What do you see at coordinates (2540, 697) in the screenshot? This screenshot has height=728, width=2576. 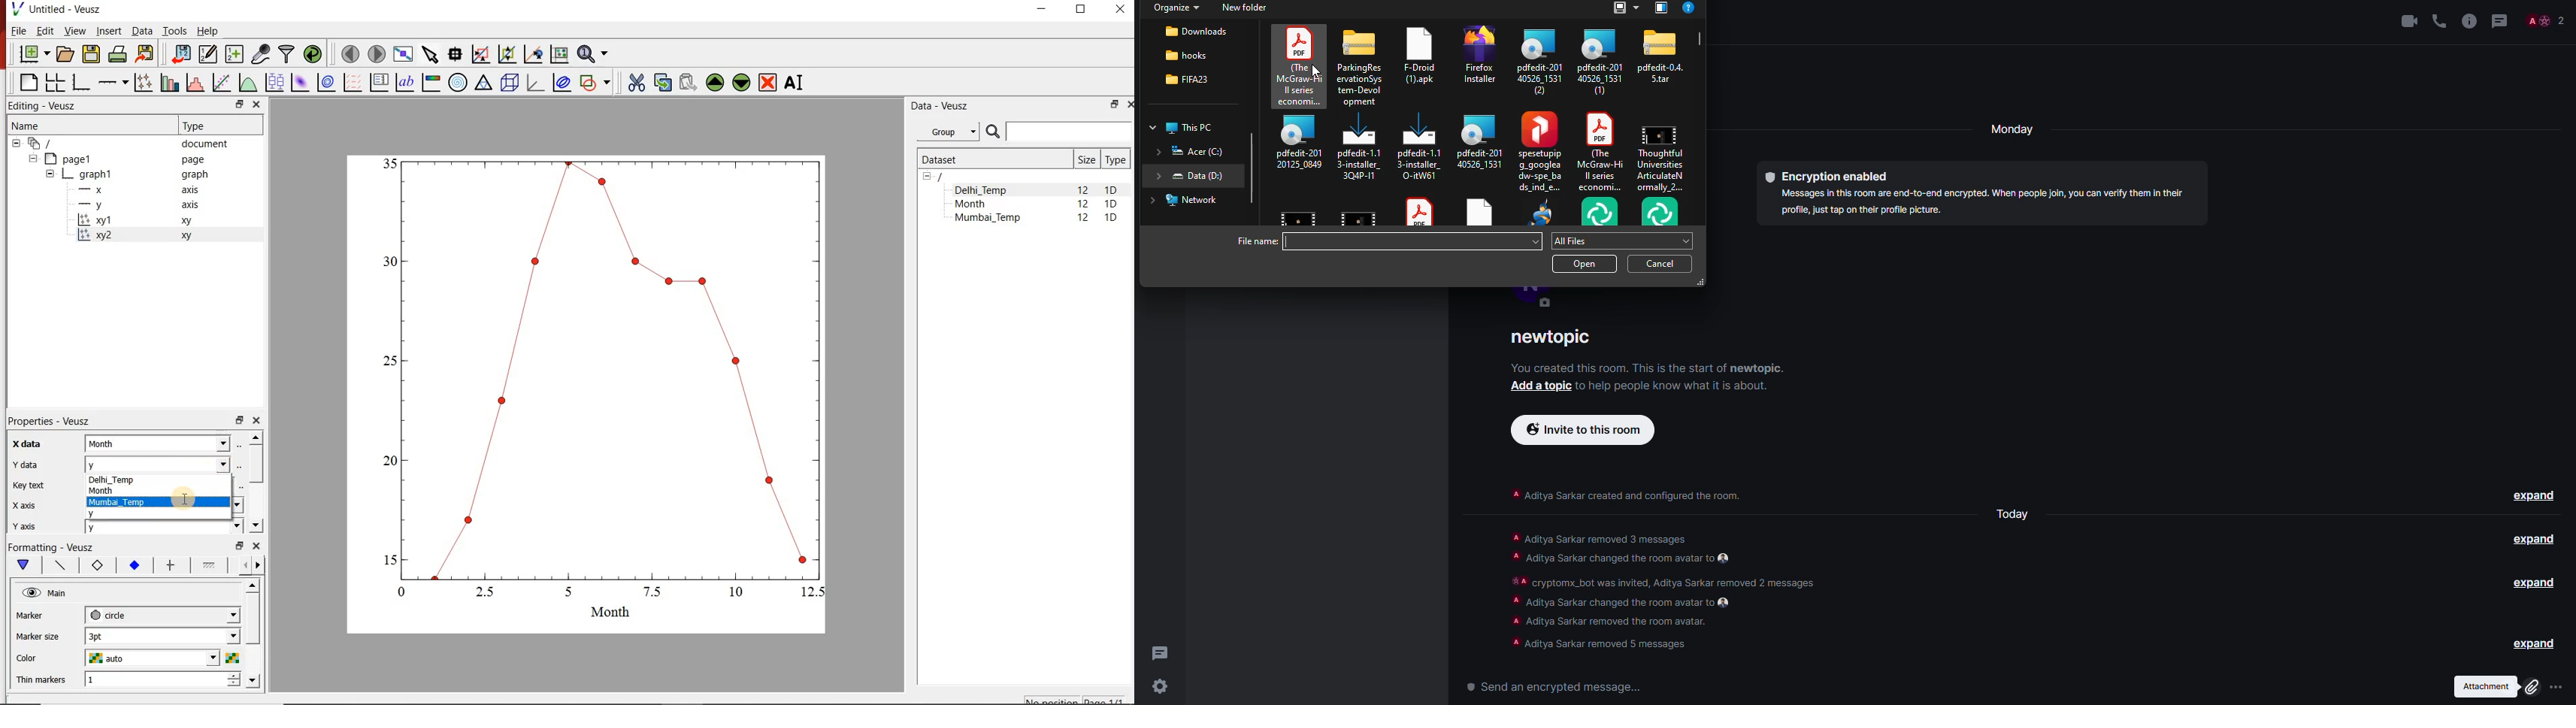 I see `cursor` at bounding box center [2540, 697].